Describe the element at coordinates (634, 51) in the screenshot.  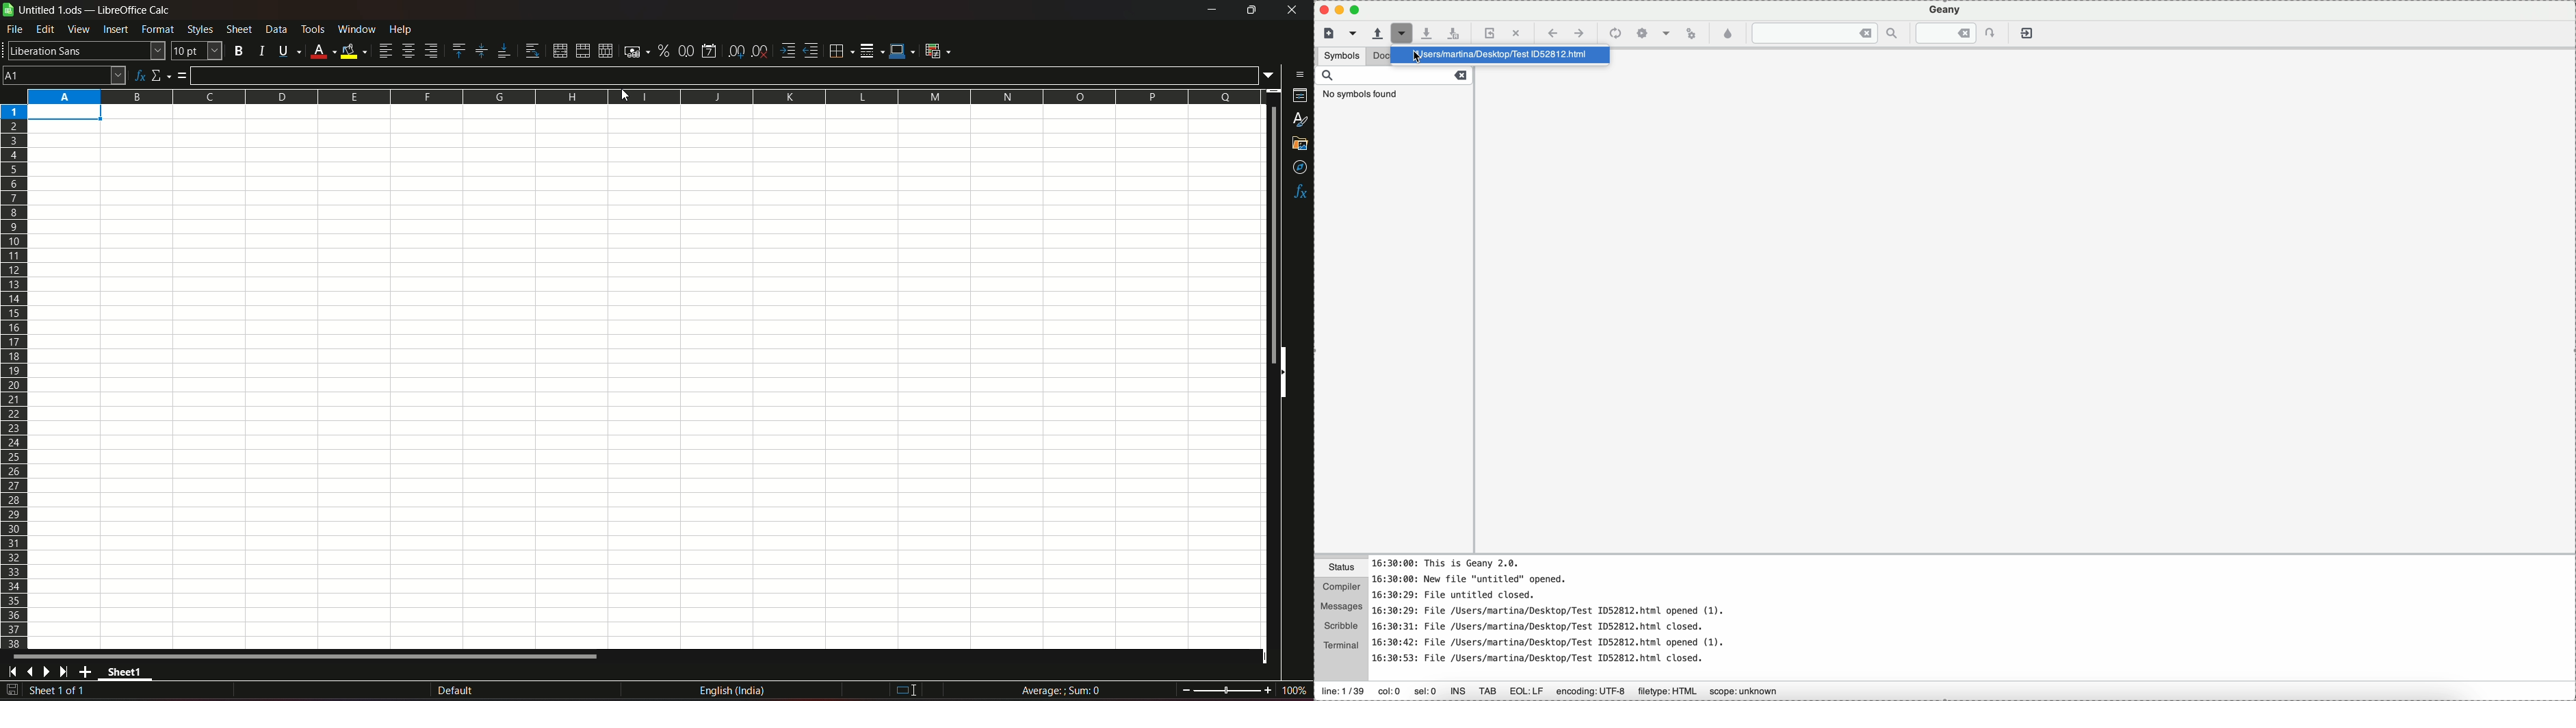
I see `format as currency` at that location.